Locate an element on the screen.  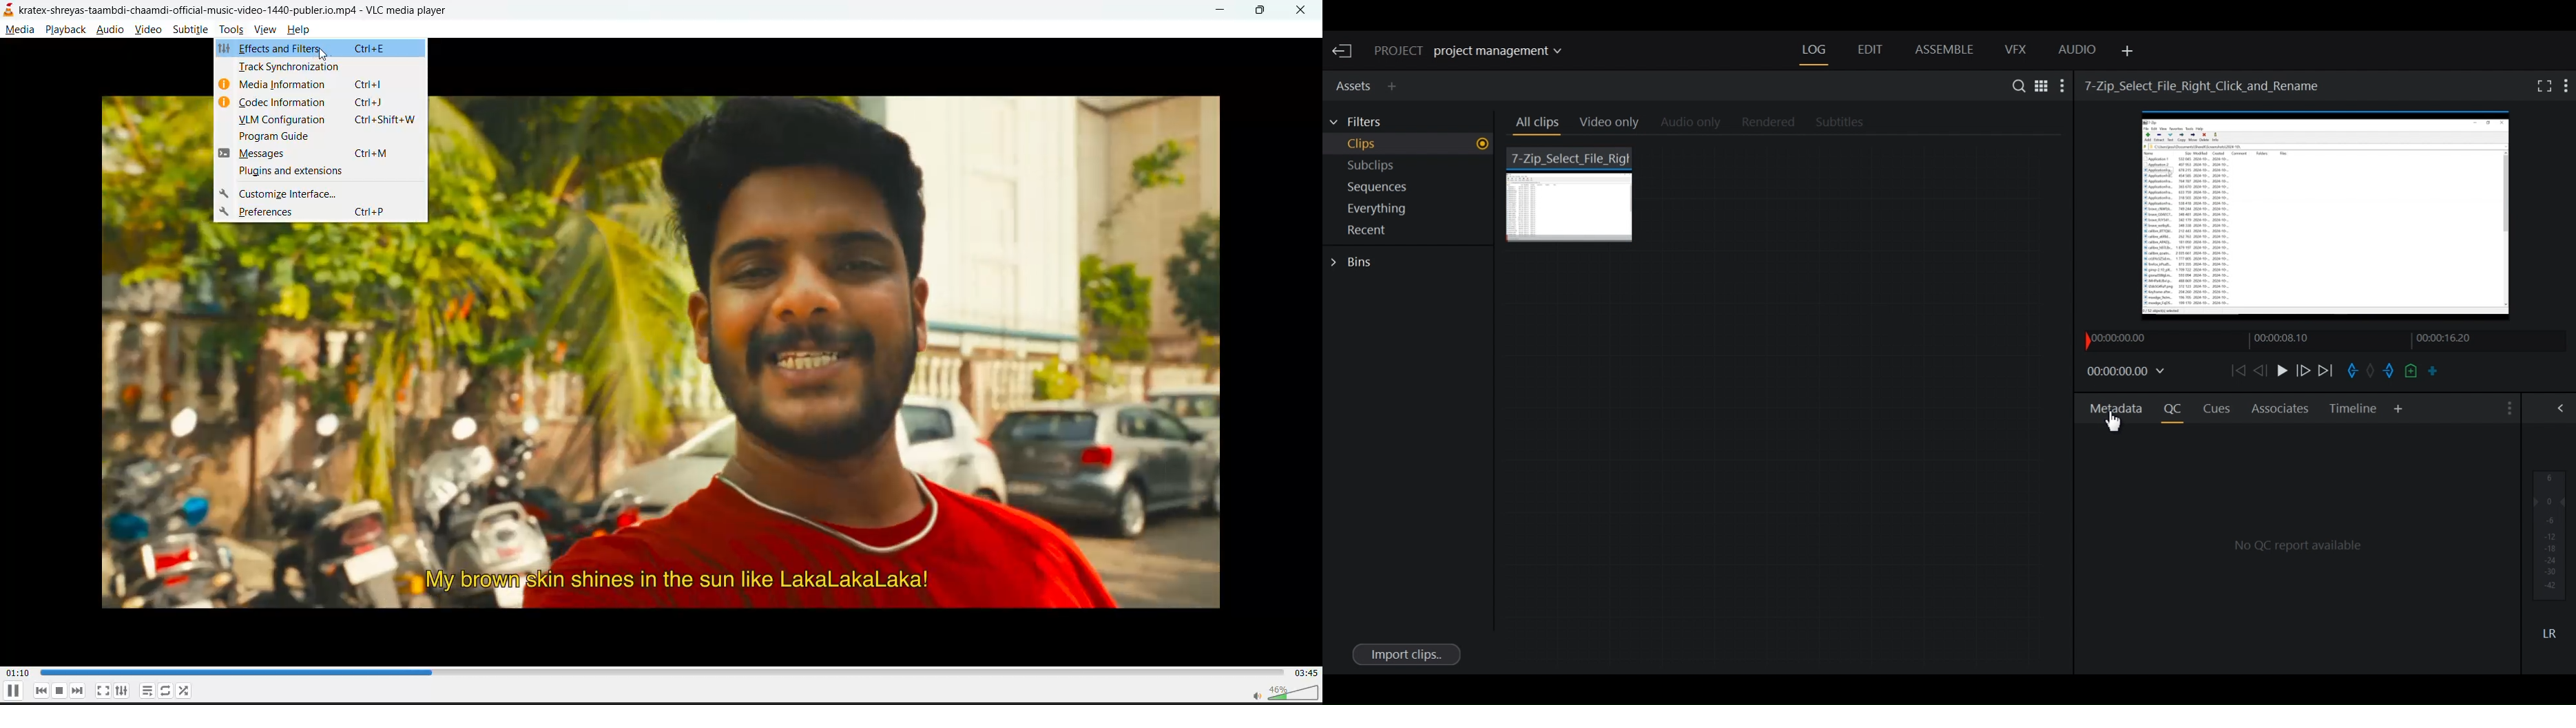
video is located at coordinates (149, 30).